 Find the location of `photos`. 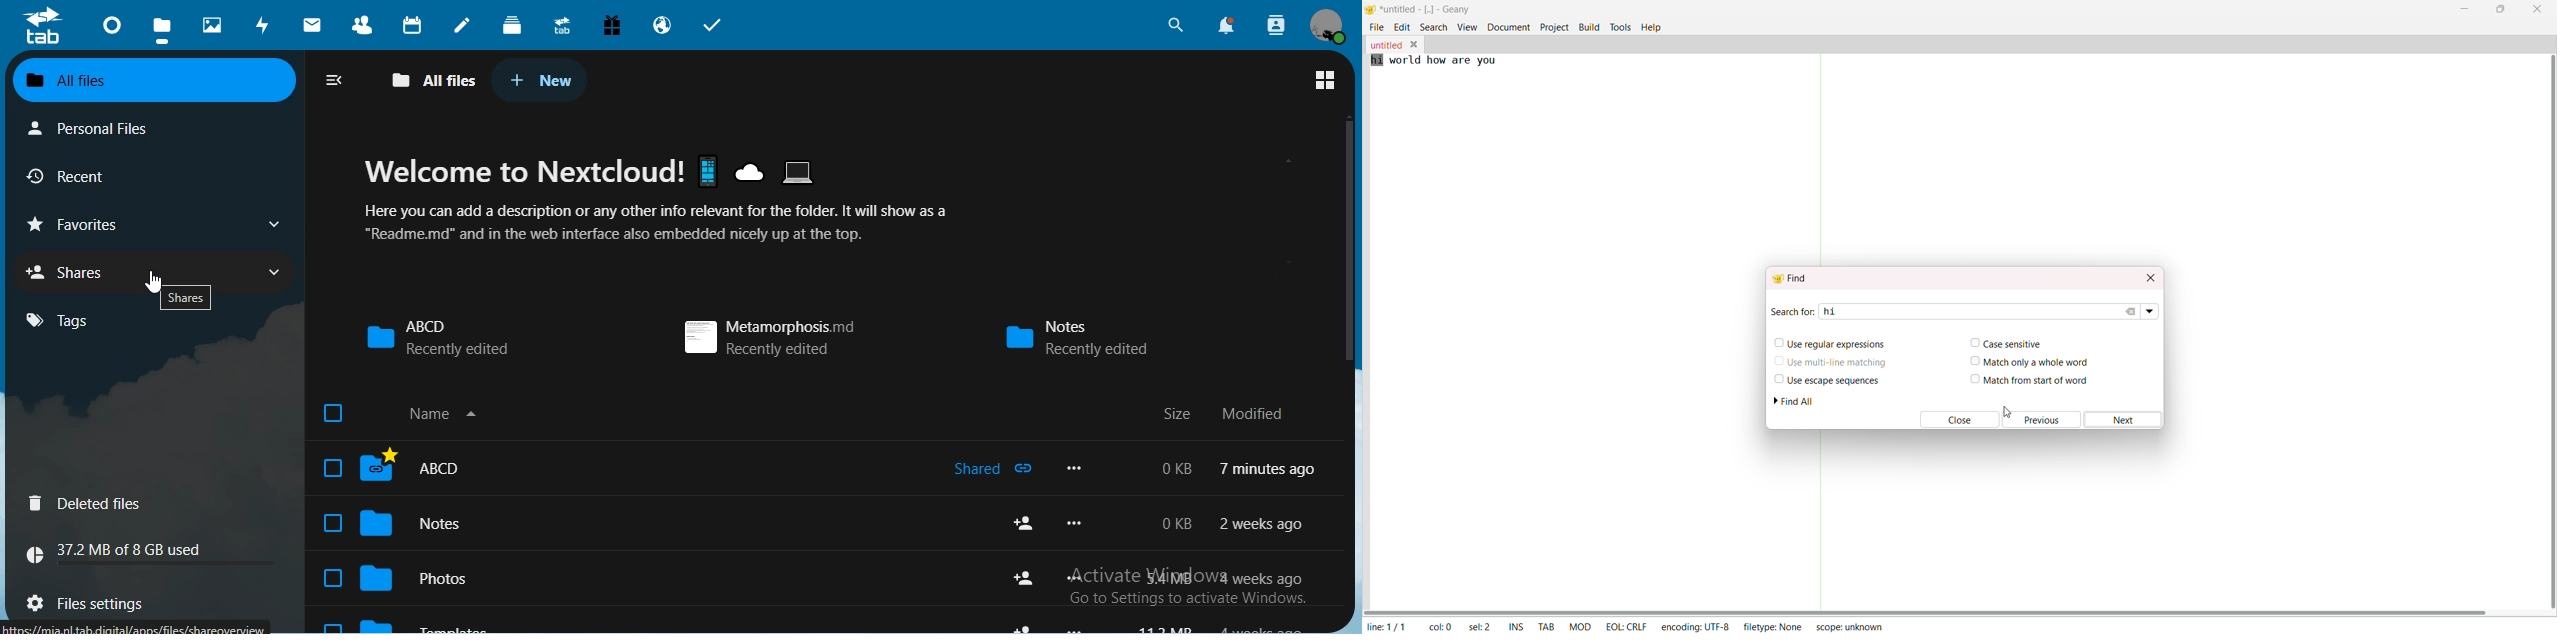

photos is located at coordinates (438, 578).